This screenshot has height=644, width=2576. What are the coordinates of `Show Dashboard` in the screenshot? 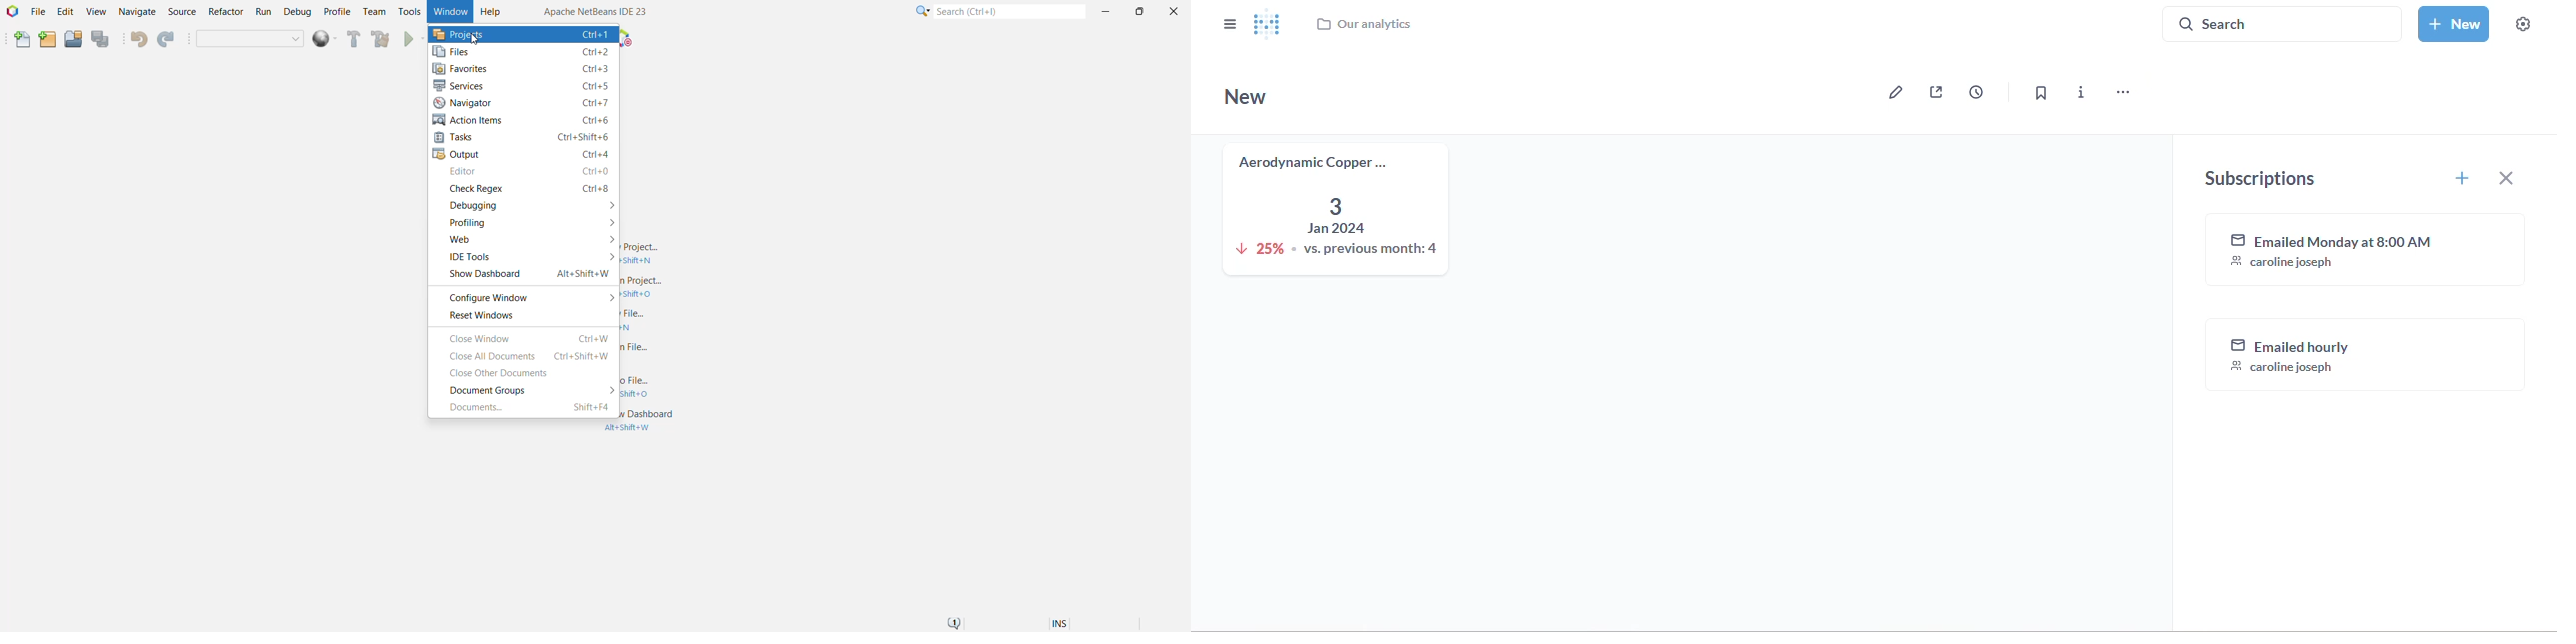 It's located at (526, 274).